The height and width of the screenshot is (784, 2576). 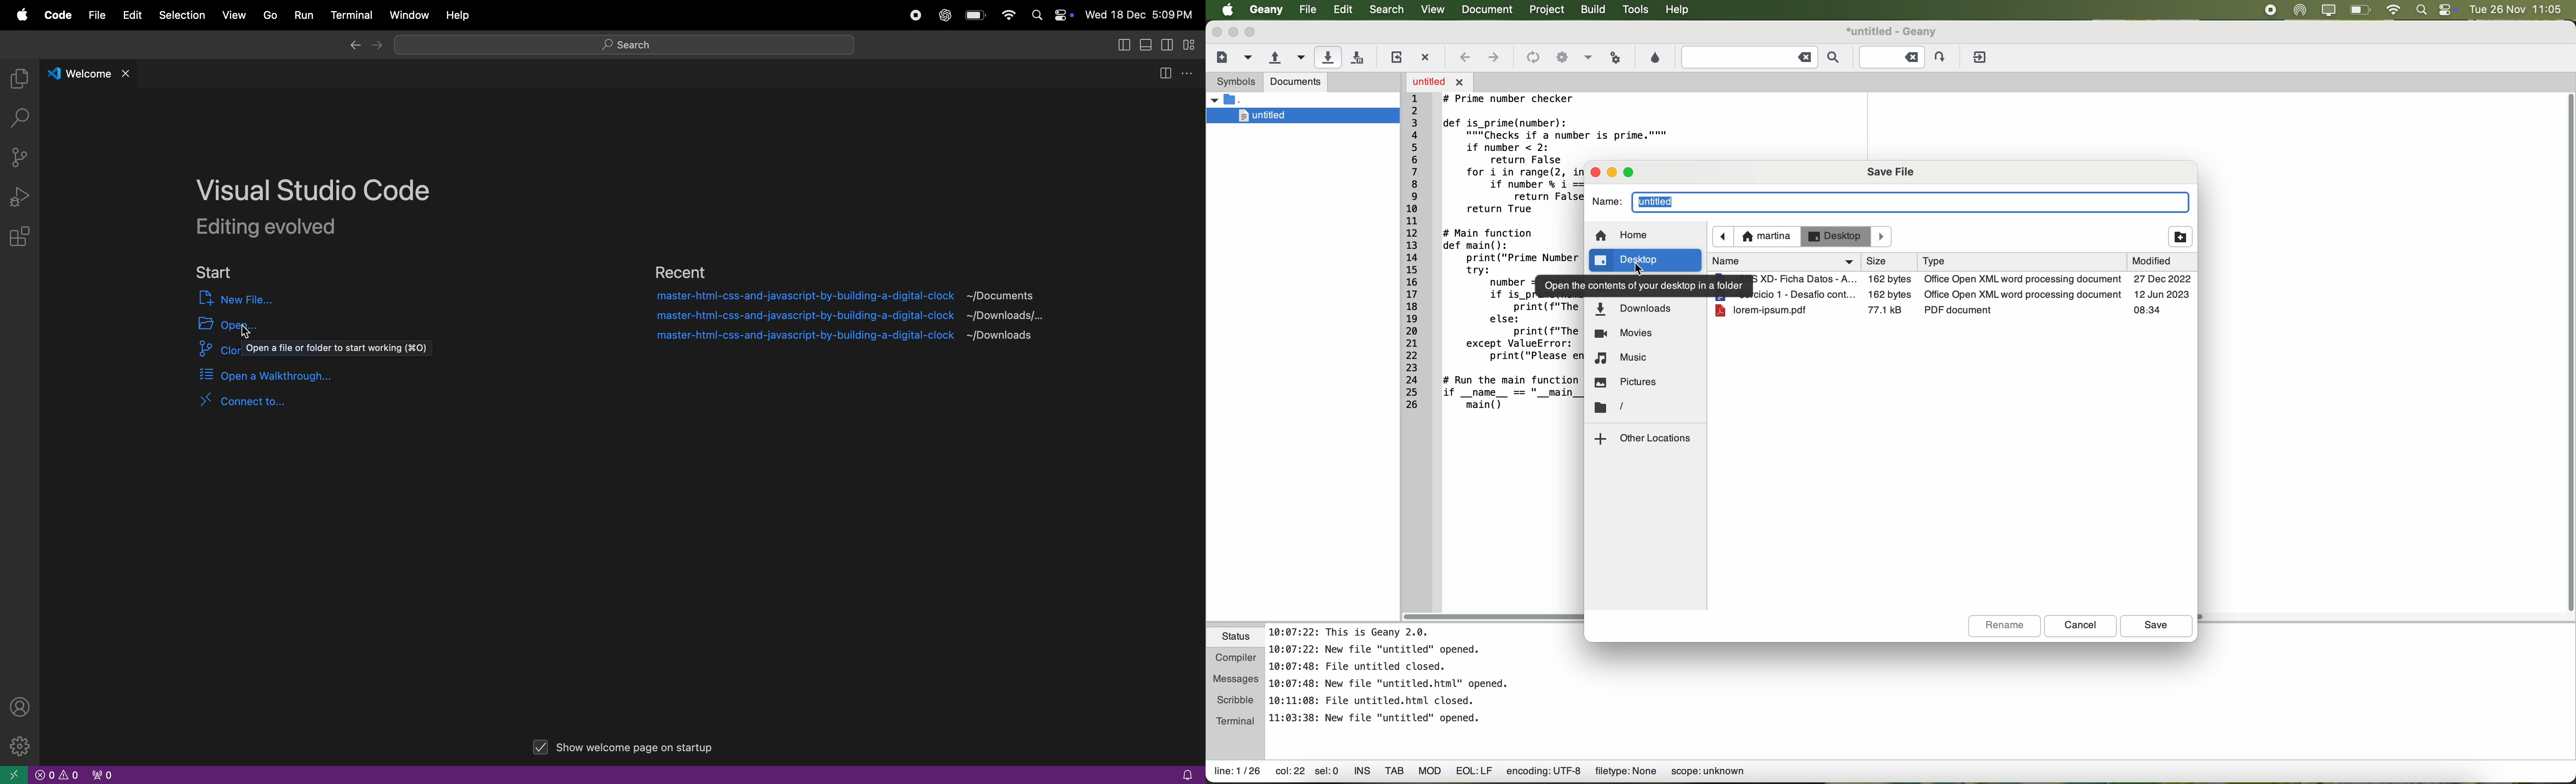 I want to click on pictures, so click(x=1629, y=382).